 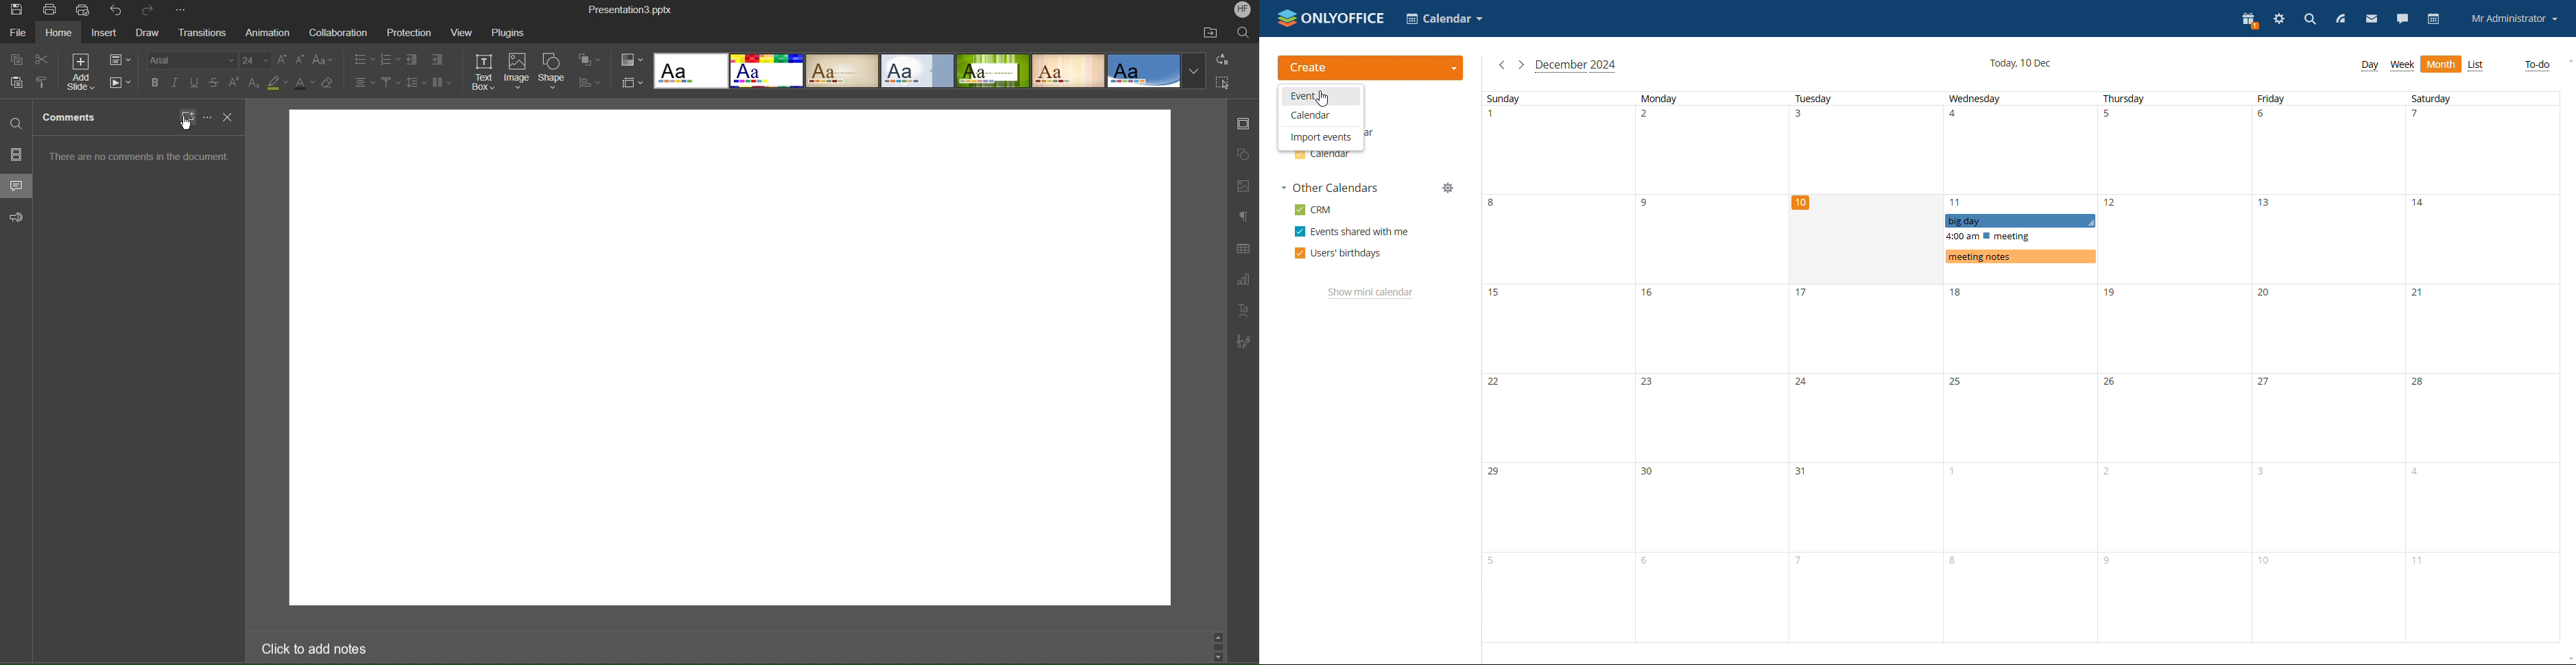 What do you see at coordinates (310, 648) in the screenshot?
I see `Click to add notes` at bounding box center [310, 648].